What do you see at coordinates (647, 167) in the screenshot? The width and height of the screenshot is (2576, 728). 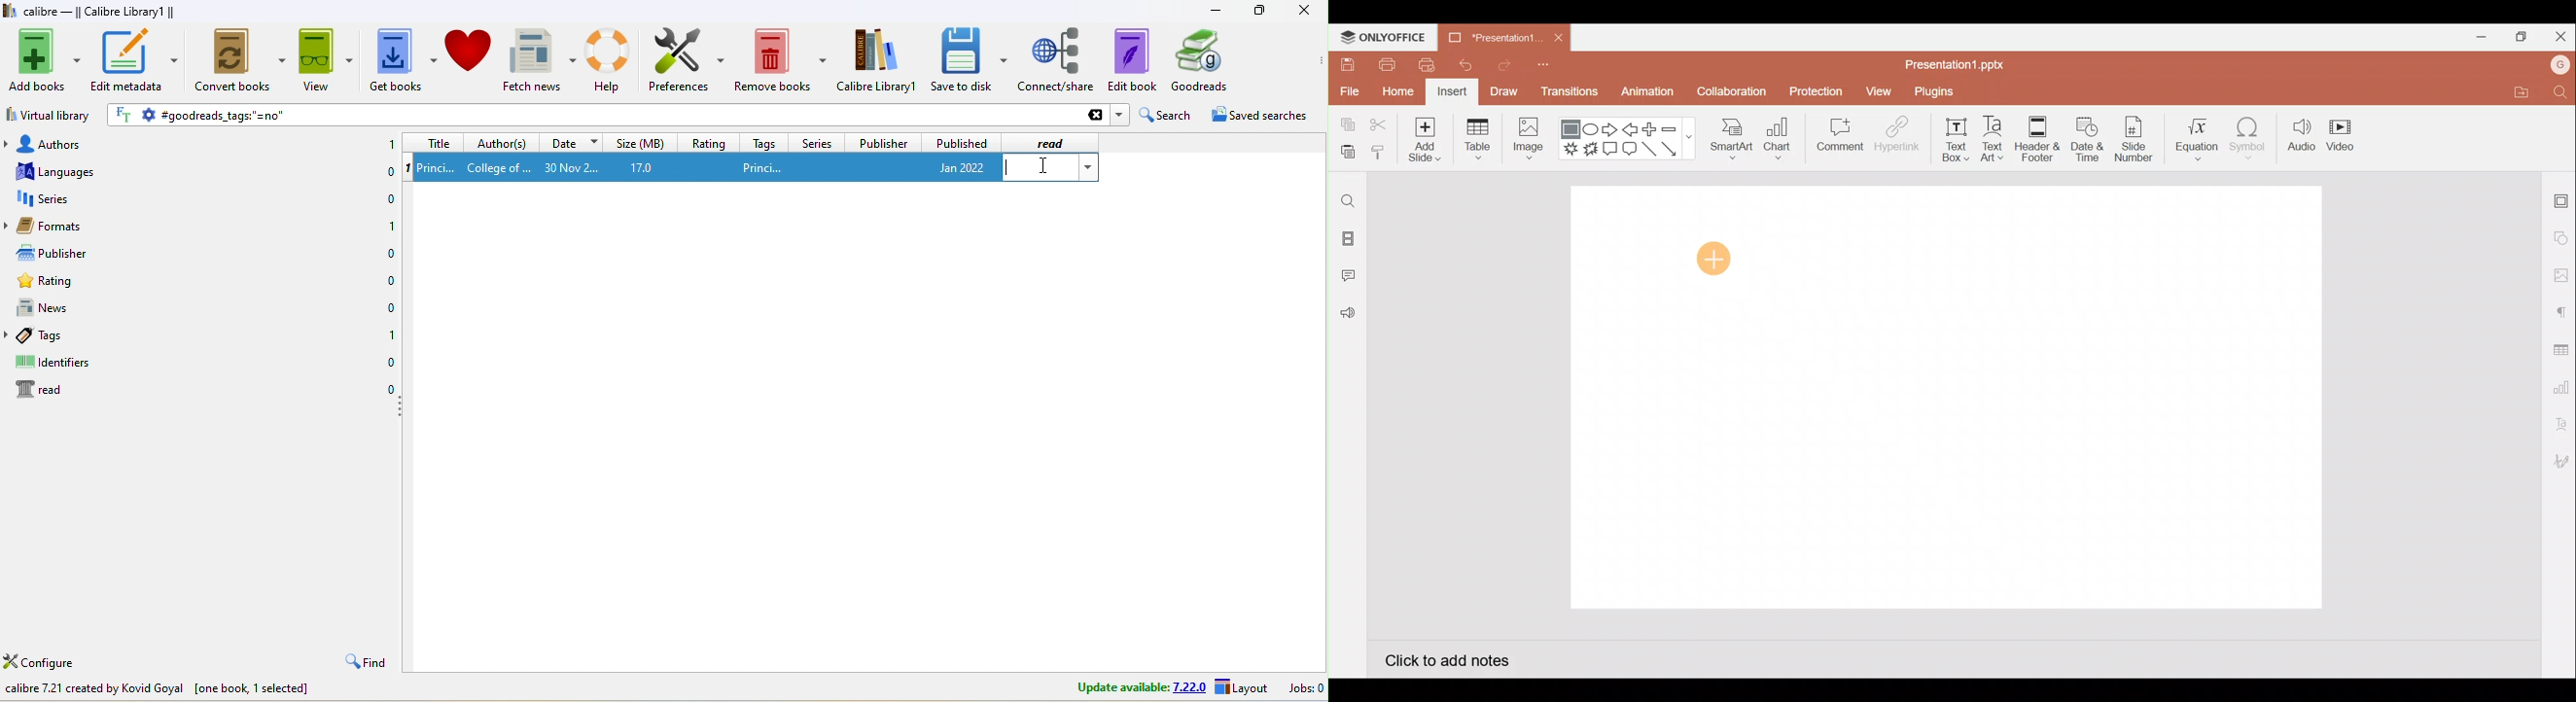 I see `17.0` at bounding box center [647, 167].